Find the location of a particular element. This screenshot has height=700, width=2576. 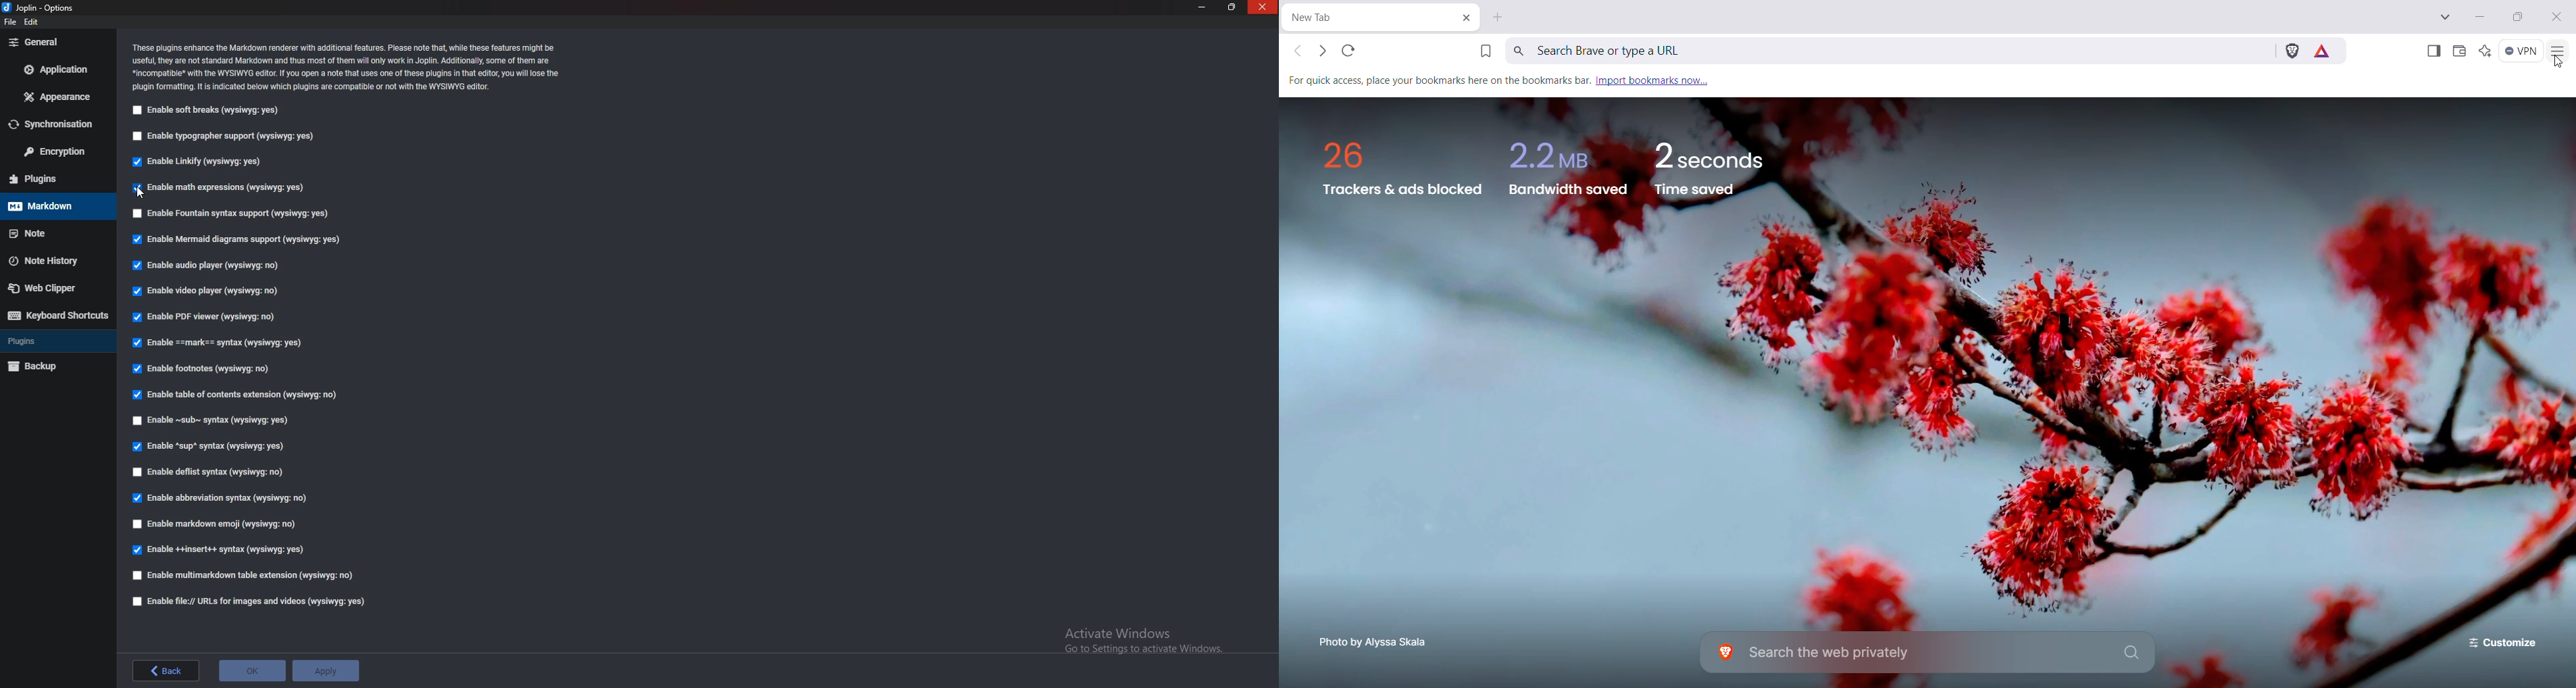

Resize is located at coordinates (1231, 7).